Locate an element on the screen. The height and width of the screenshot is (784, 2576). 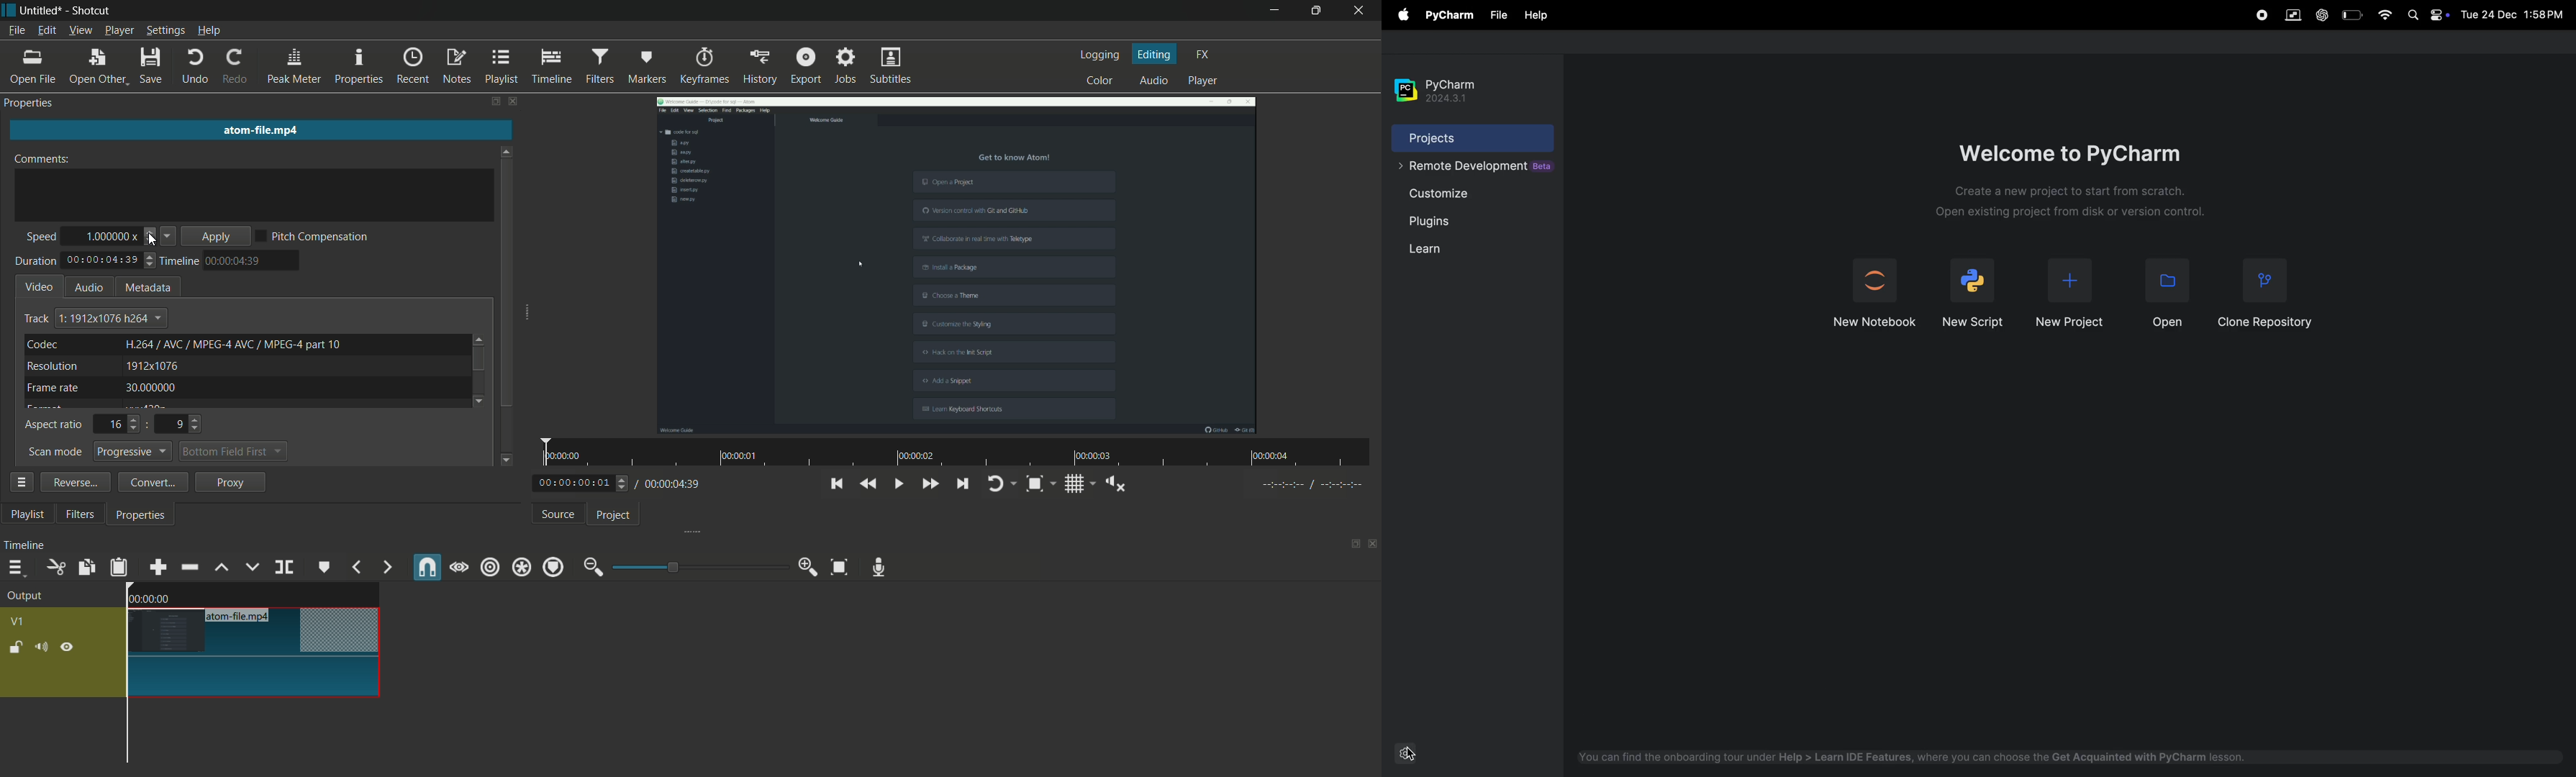
open file is located at coordinates (30, 67).